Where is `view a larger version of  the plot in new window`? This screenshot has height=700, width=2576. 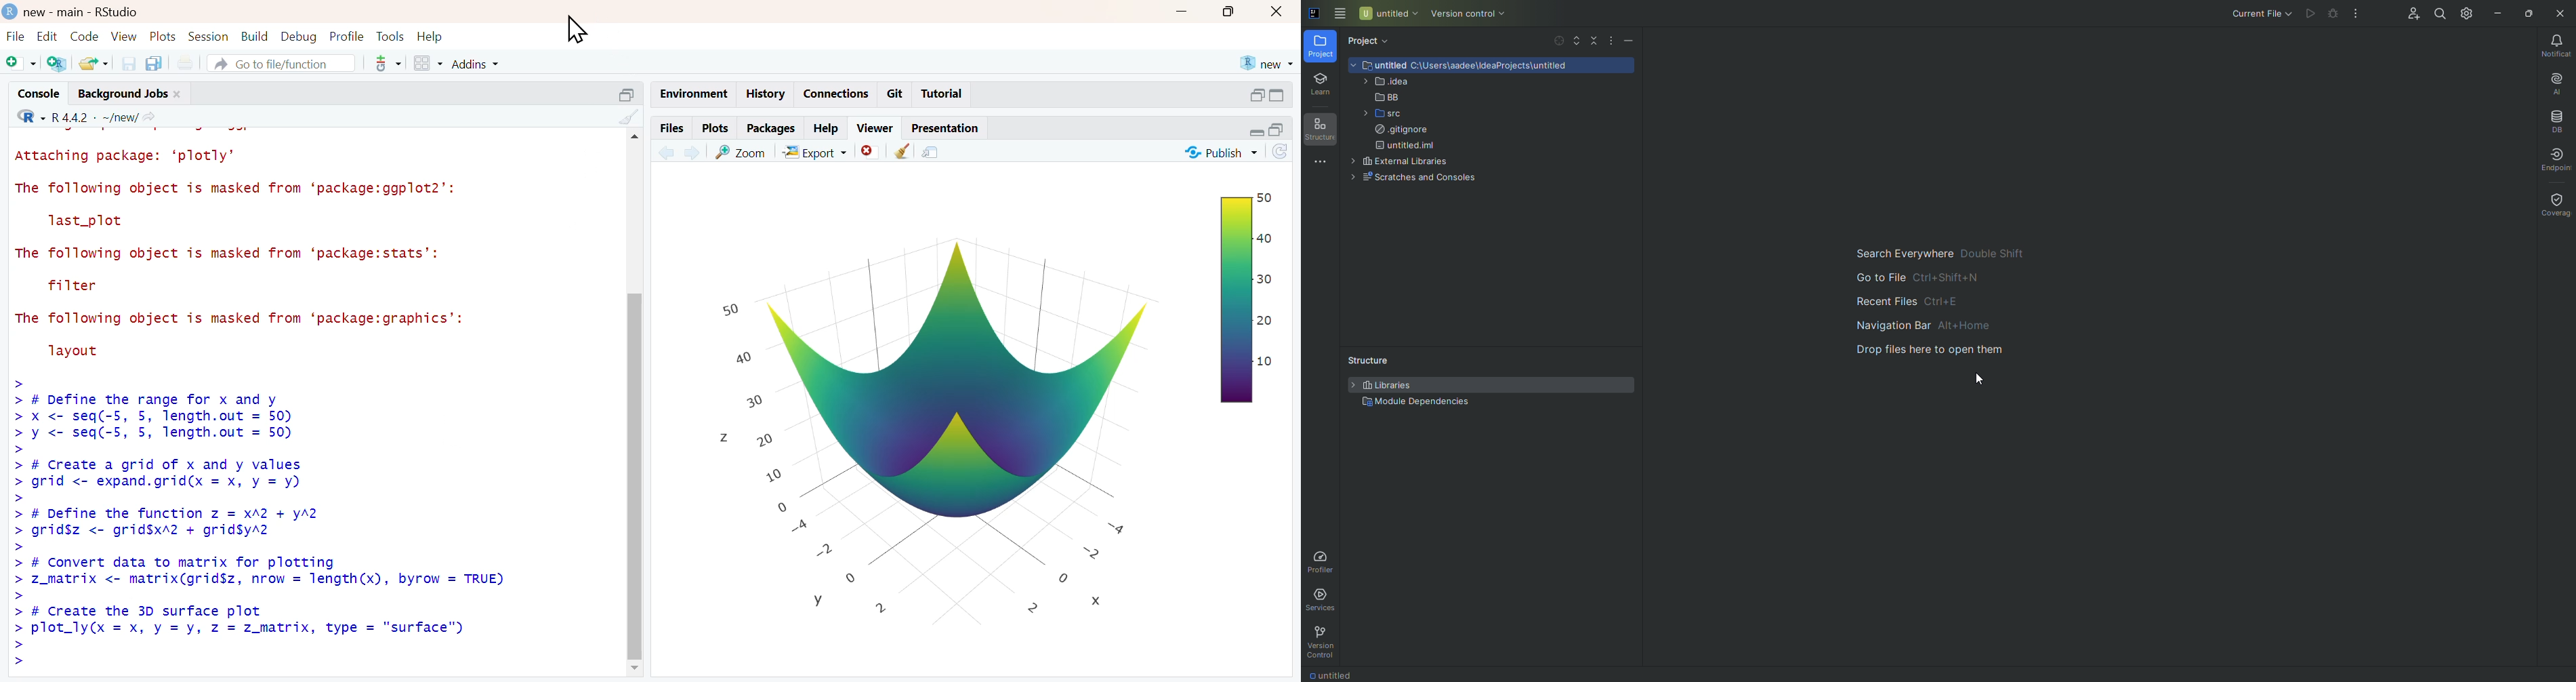
view a larger version of  the plot in new window is located at coordinates (743, 151).